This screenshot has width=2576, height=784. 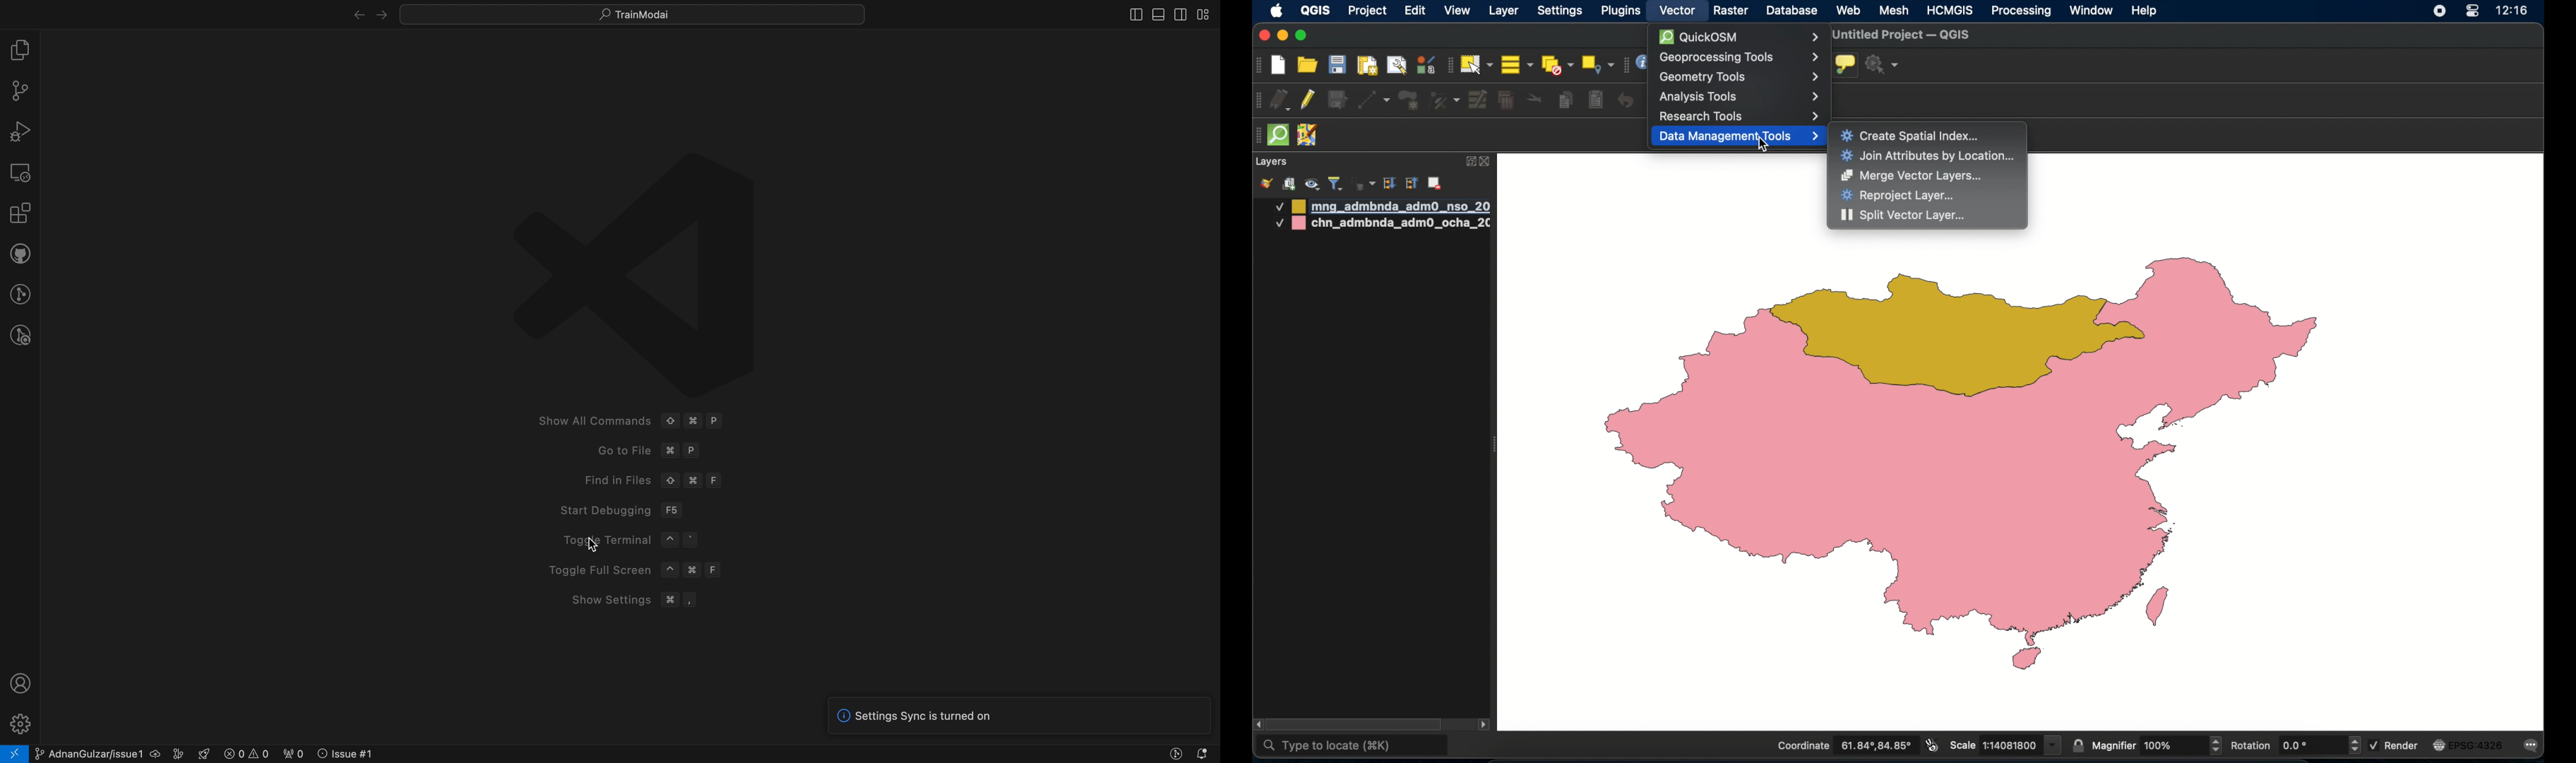 I want to click on cursor, so click(x=1760, y=145).